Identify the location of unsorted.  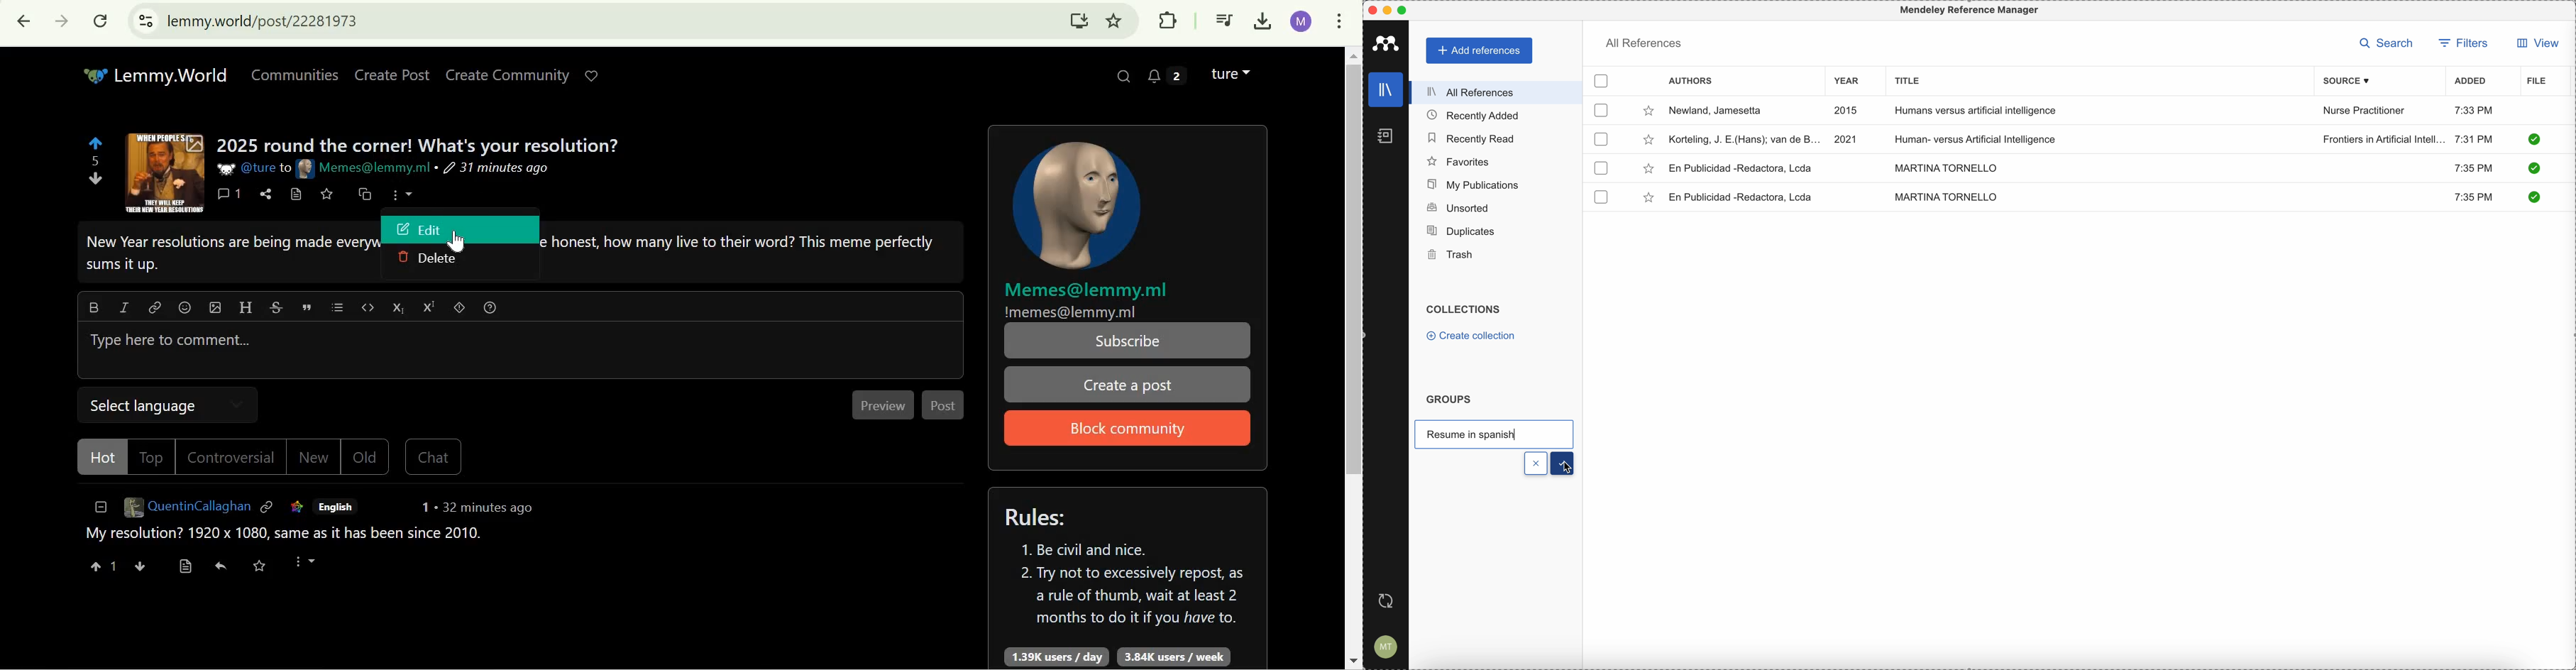
(1458, 207).